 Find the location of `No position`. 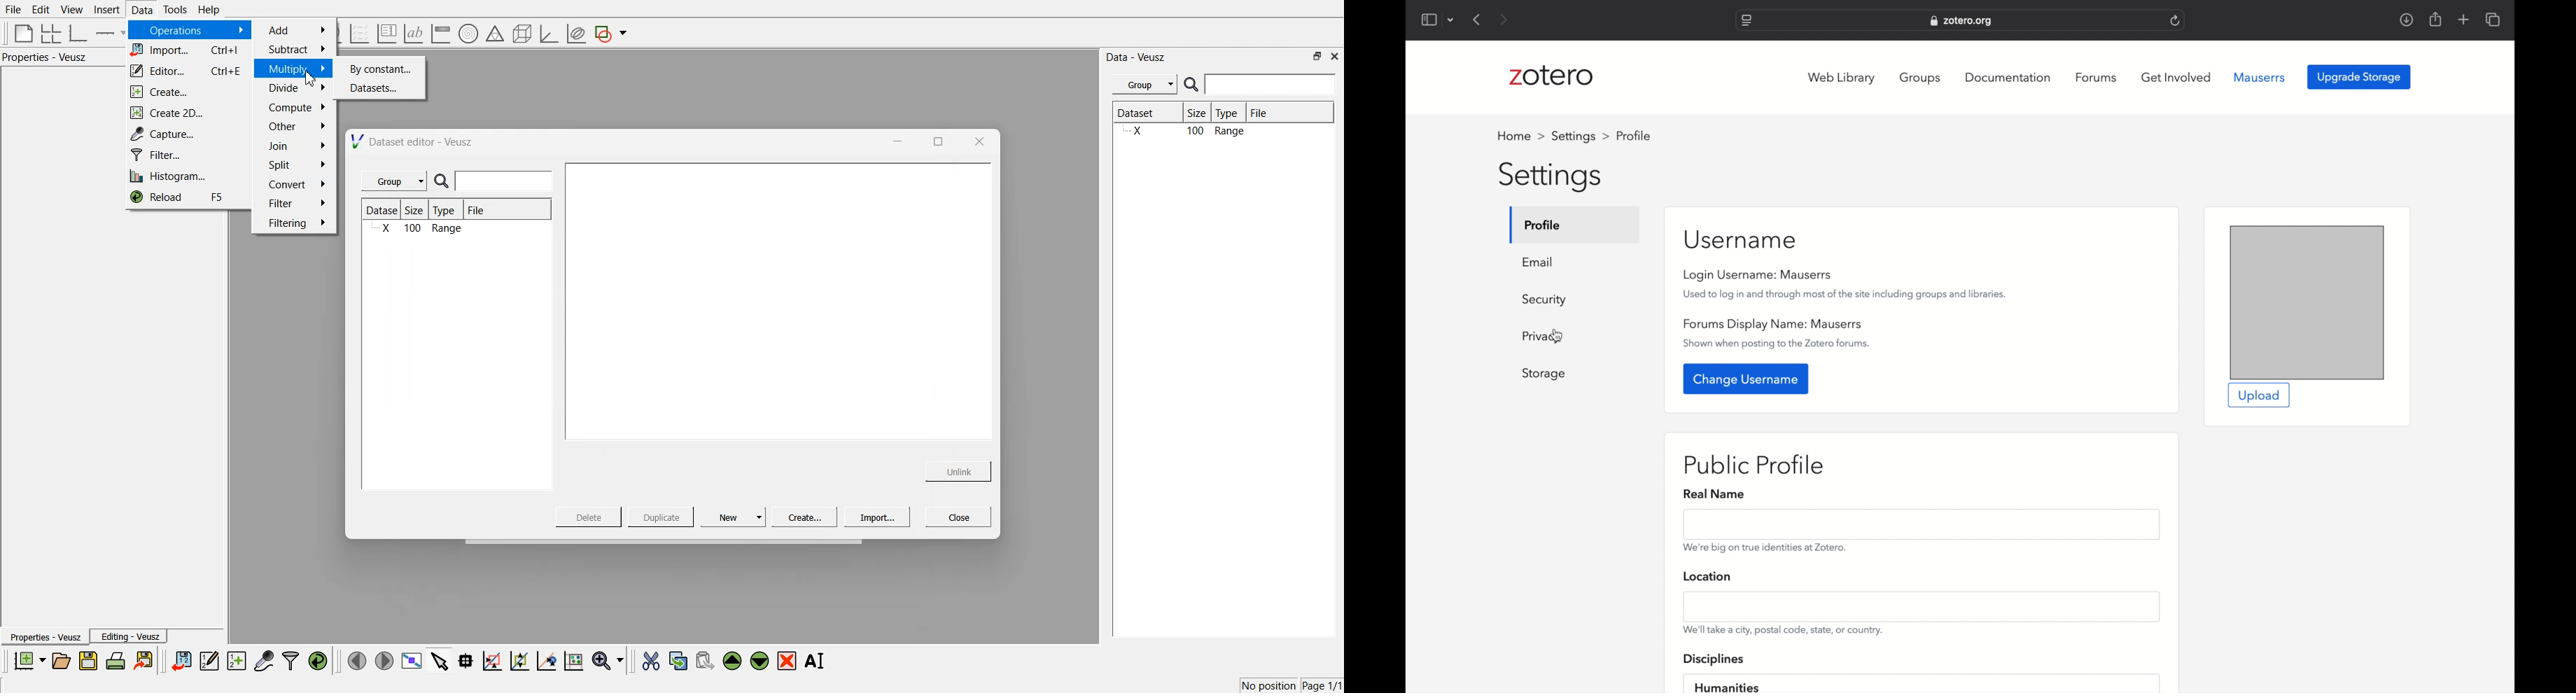

No position is located at coordinates (1270, 684).